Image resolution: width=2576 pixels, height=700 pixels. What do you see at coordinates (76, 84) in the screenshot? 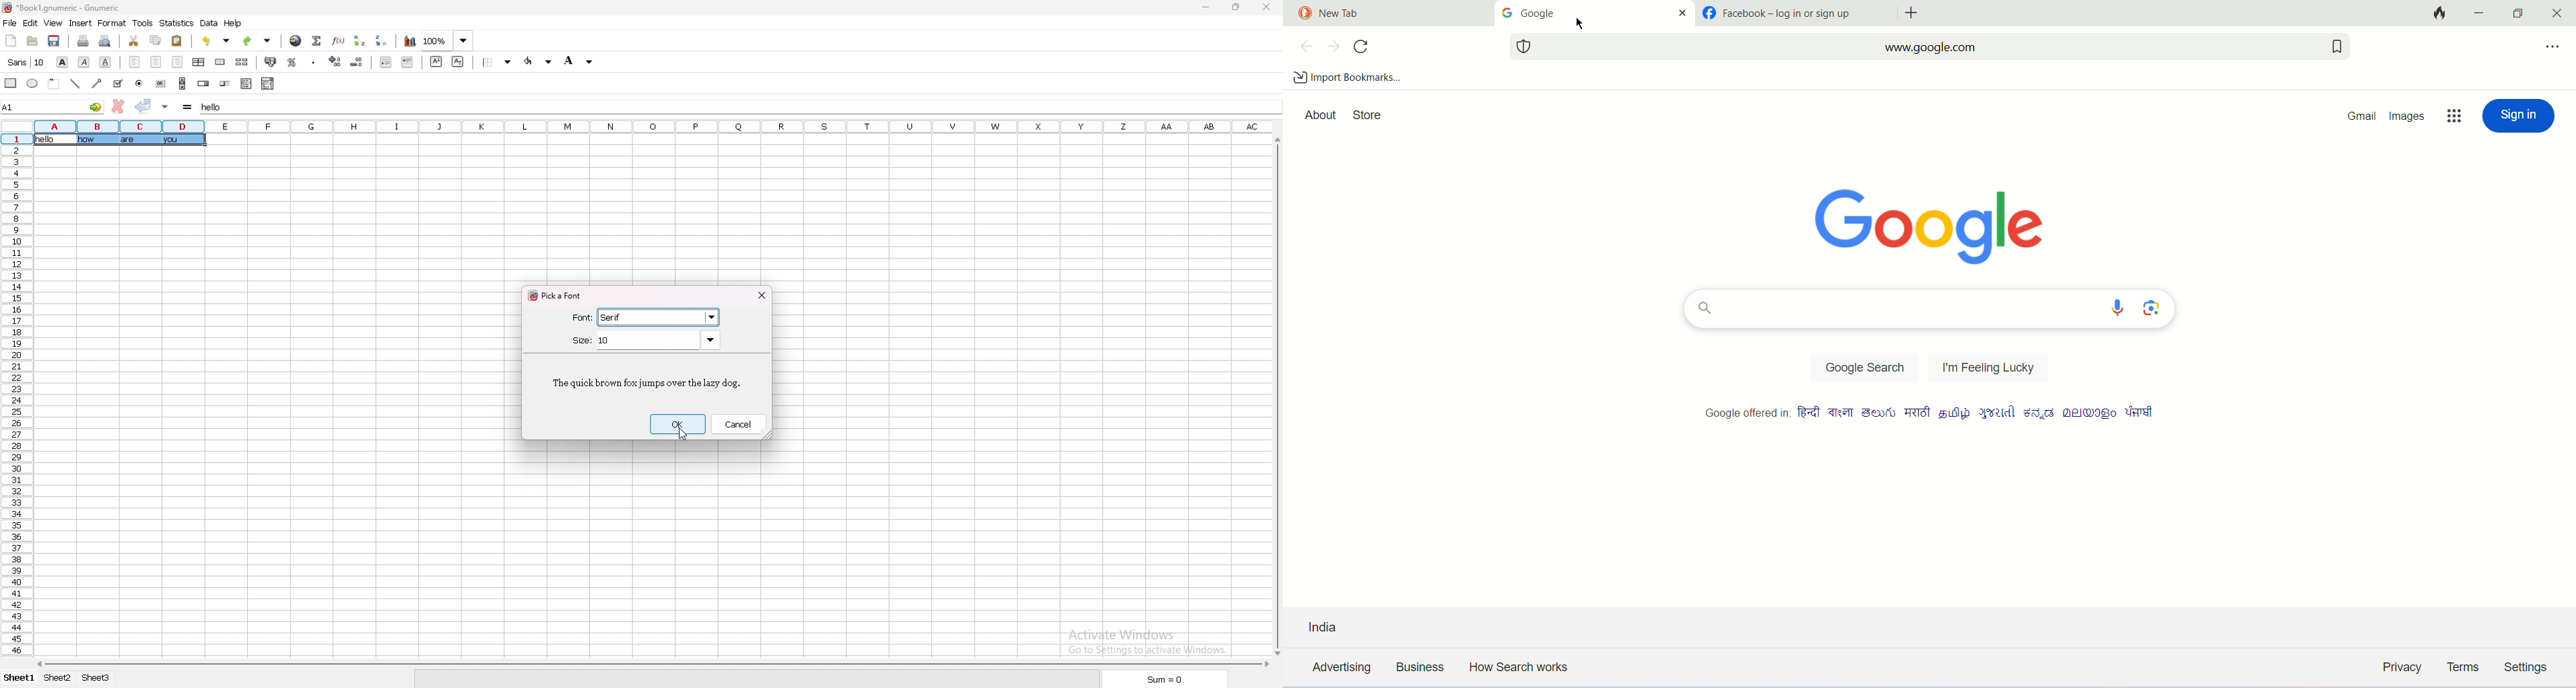
I see `line` at bounding box center [76, 84].